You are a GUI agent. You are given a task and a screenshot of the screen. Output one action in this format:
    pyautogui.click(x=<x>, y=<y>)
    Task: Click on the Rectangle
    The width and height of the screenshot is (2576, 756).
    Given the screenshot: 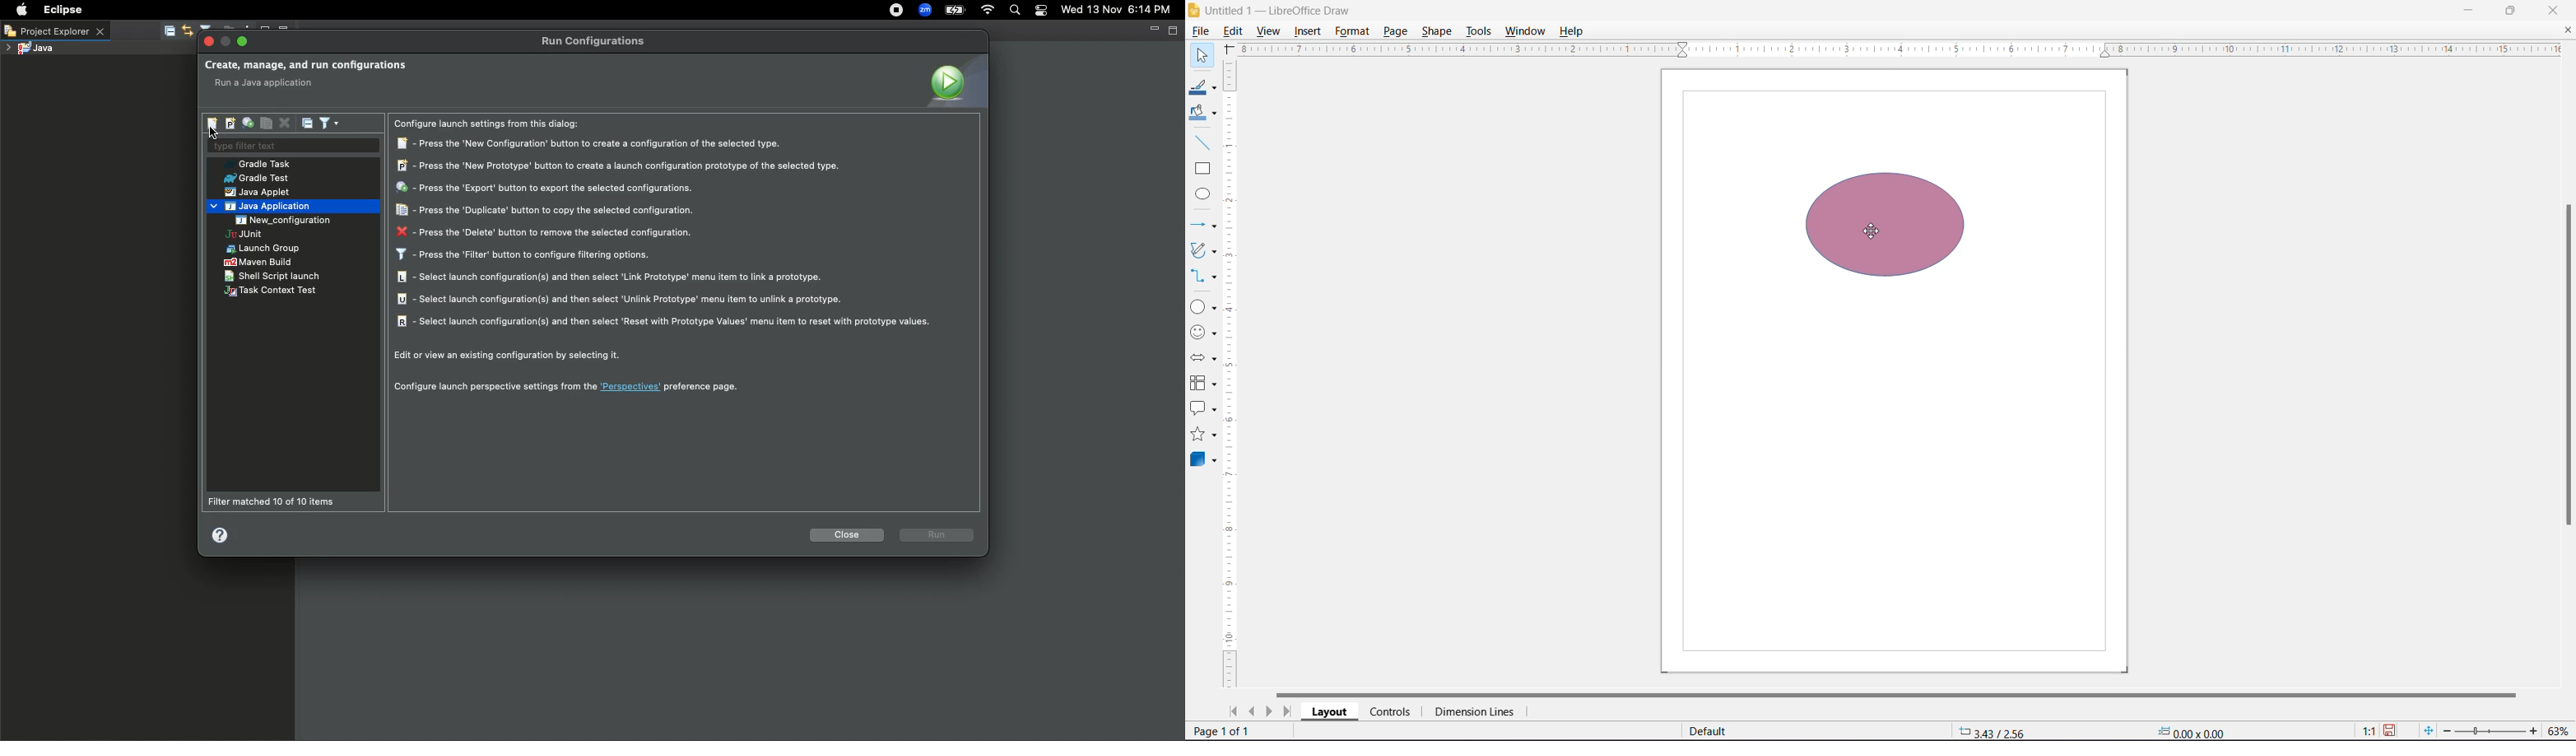 What is the action you would take?
    pyautogui.click(x=1203, y=170)
    